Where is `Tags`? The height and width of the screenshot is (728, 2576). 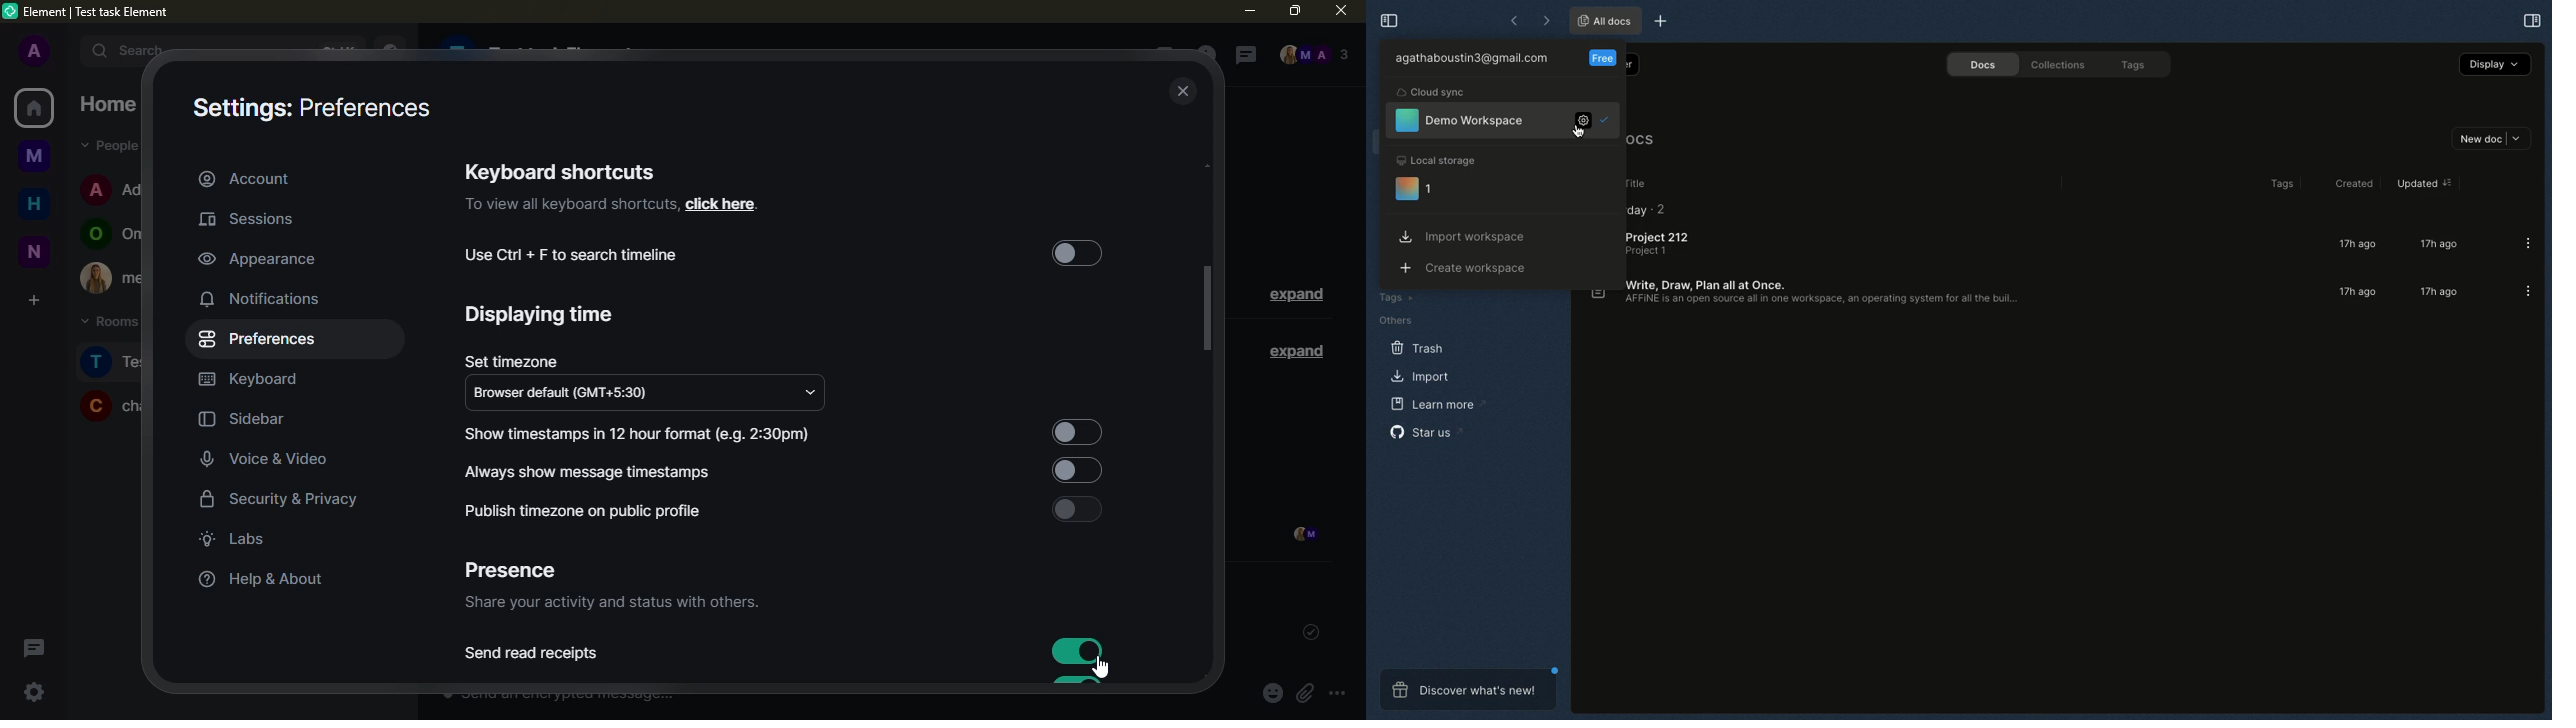
Tags is located at coordinates (1392, 297).